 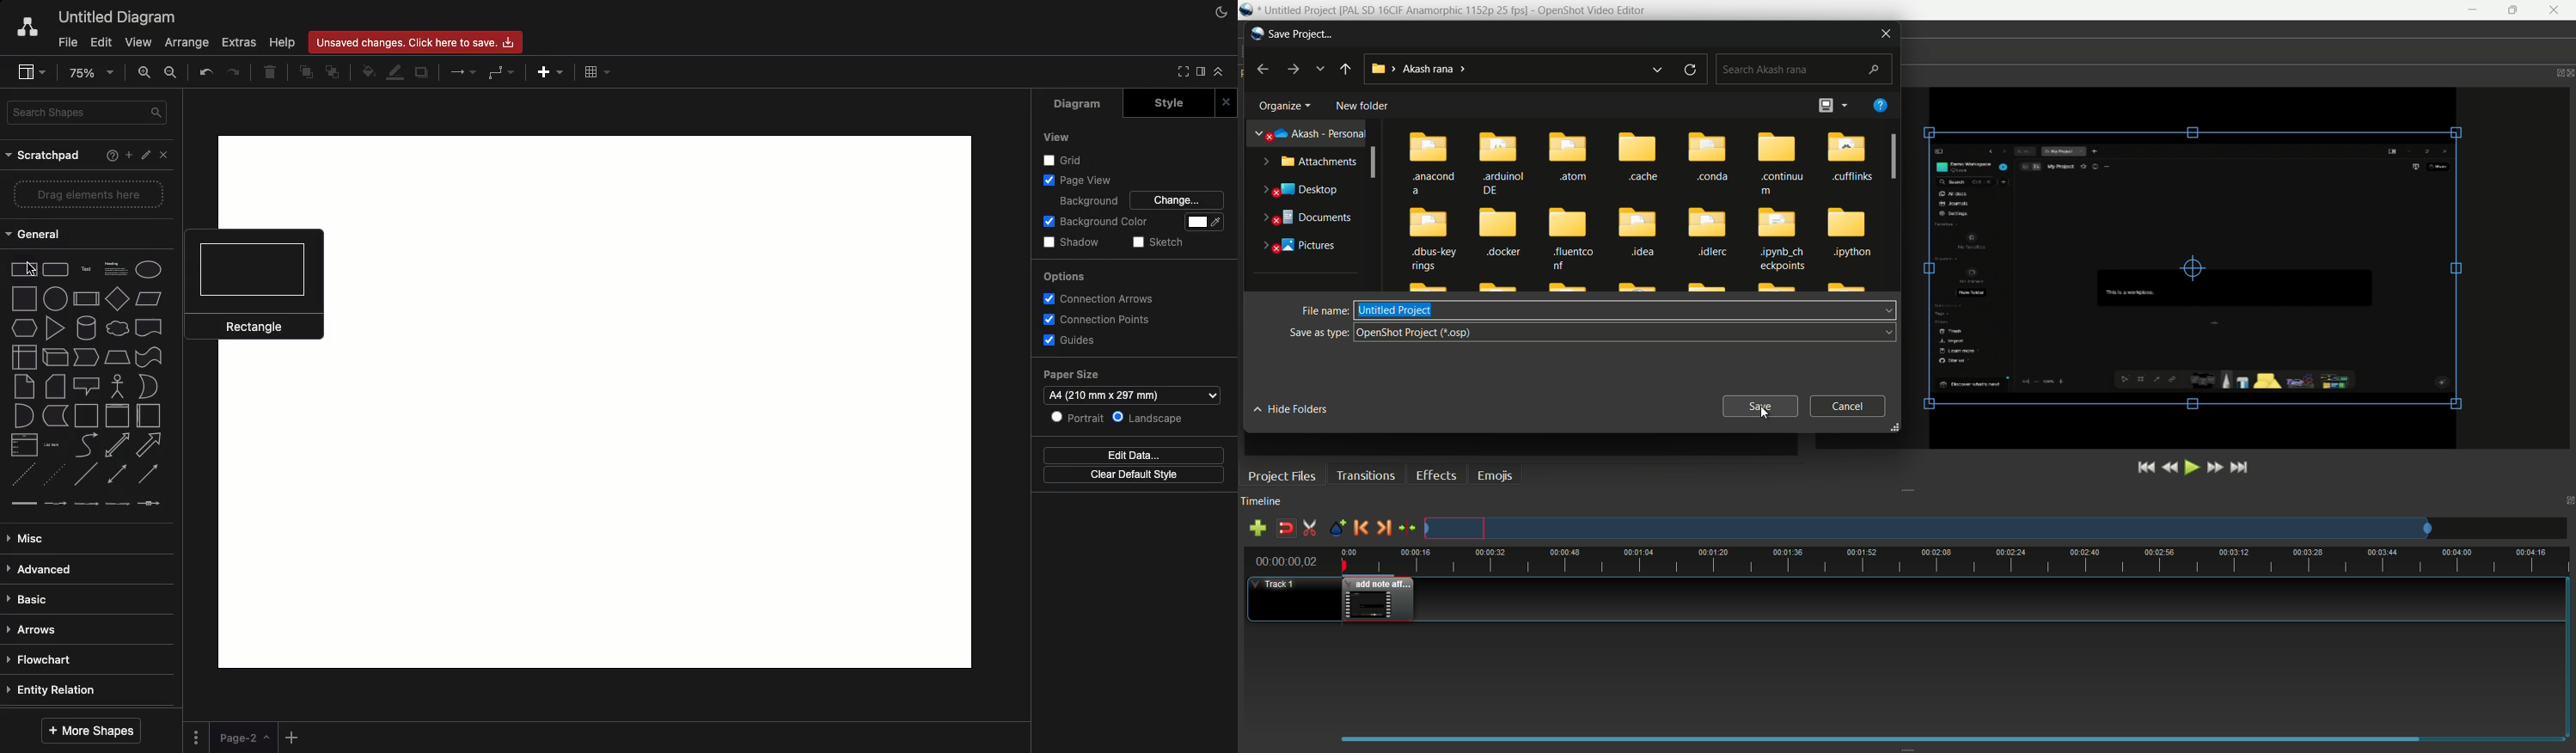 What do you see at coordinates (1896, 155) in the screenshot?
I see `scroll bar` at bounding box center [1896, 155].